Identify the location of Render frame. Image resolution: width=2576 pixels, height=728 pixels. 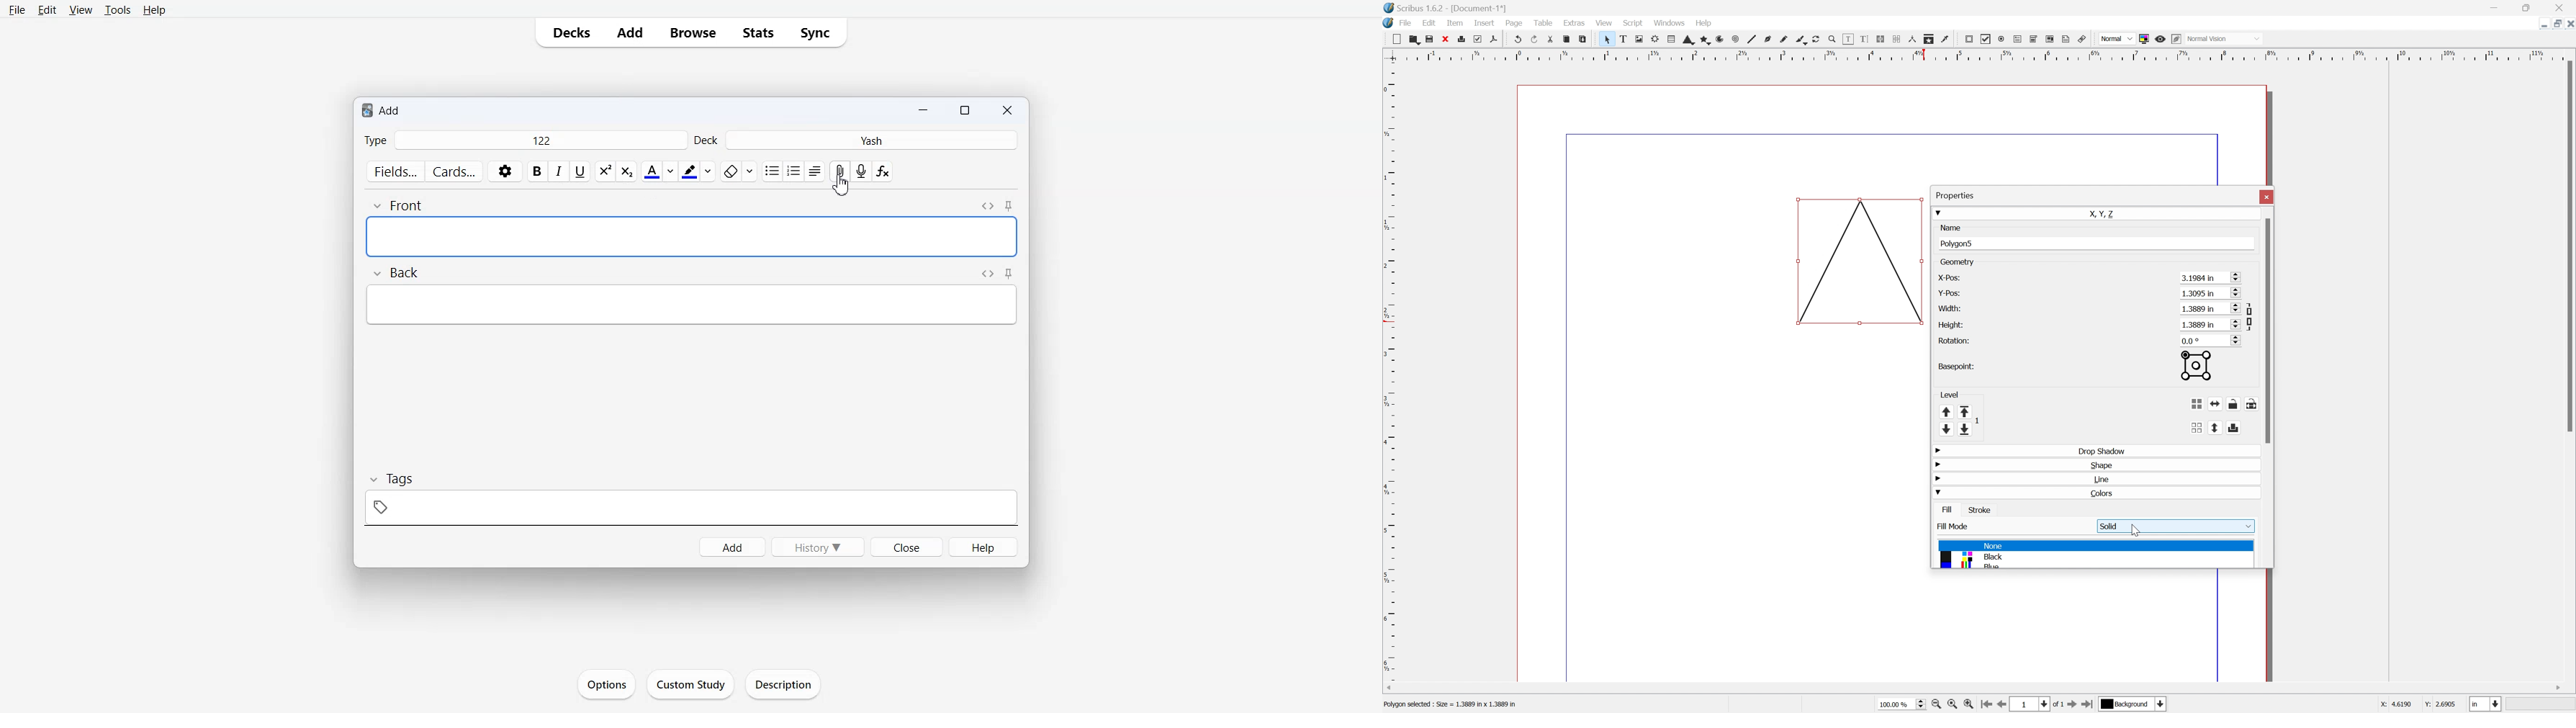
(1655, 40).